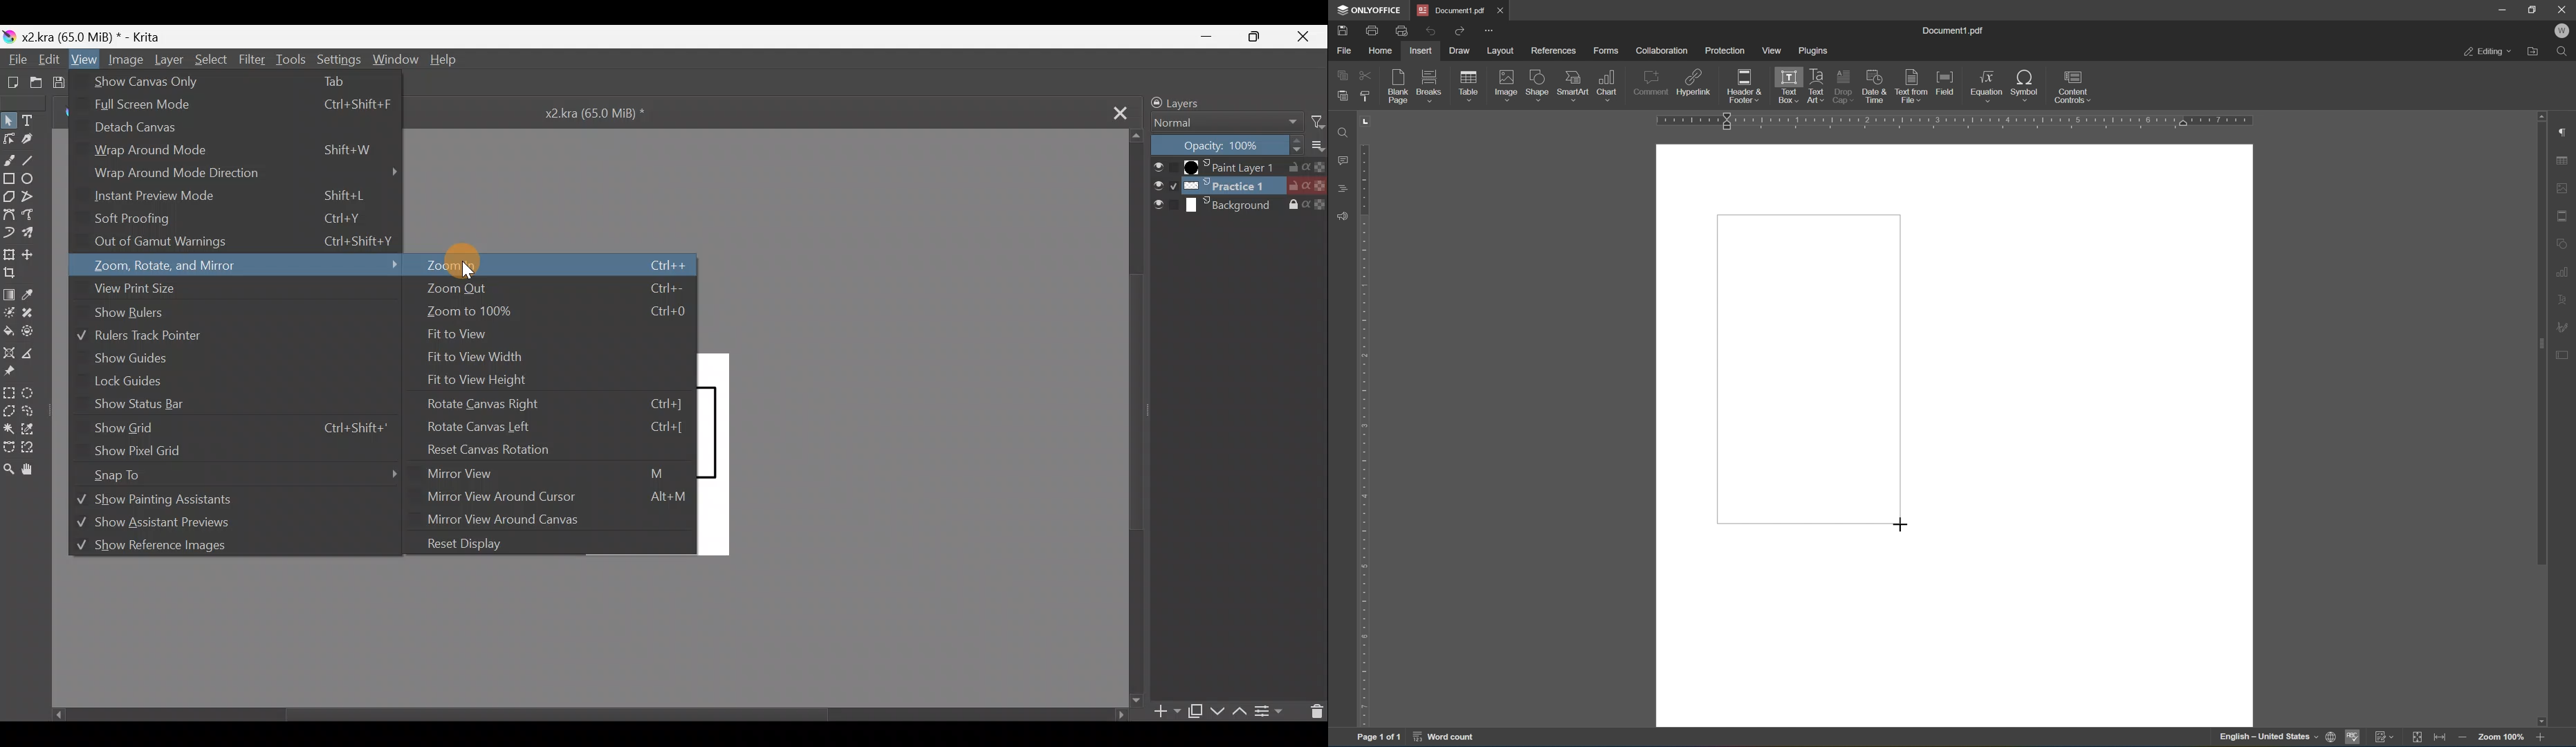 This screenshot has height=756, width=2576. I want to click on comment, so click(1650, 85).